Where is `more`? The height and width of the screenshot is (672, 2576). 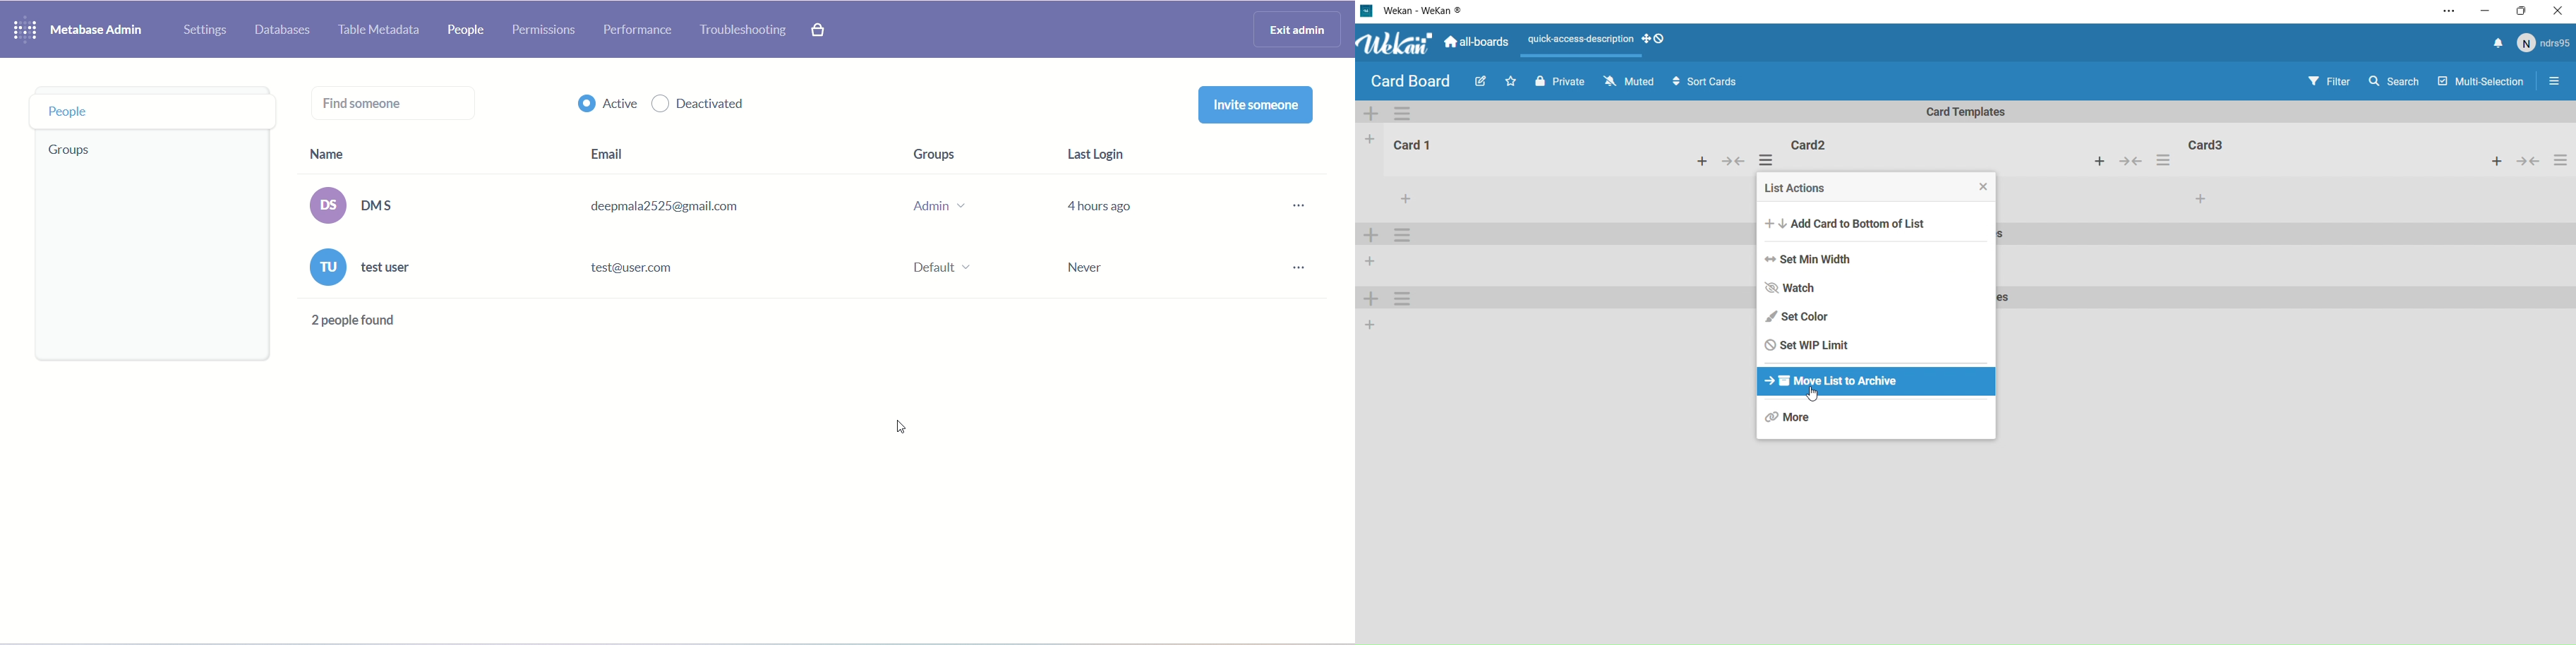
more is located at coordinates (1404, 300).